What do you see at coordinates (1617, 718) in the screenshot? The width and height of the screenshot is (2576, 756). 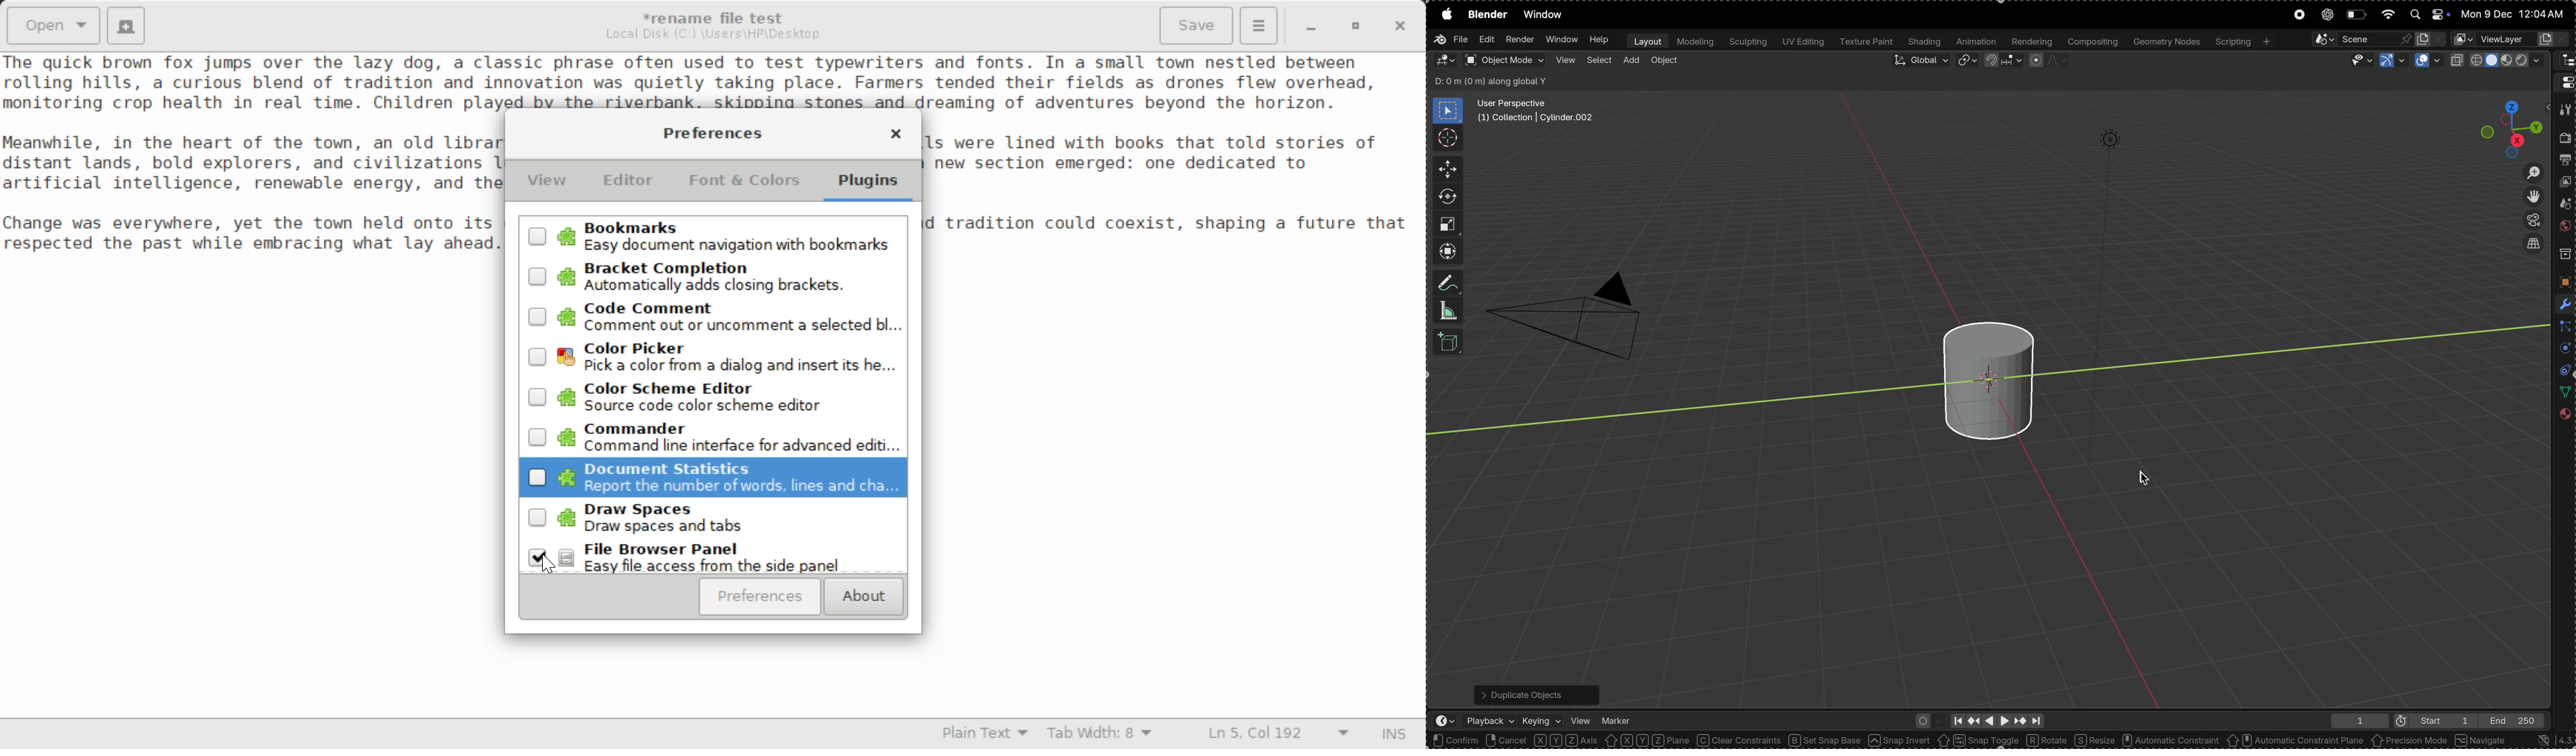 I see `marker` at bounding box center [1617, 718].